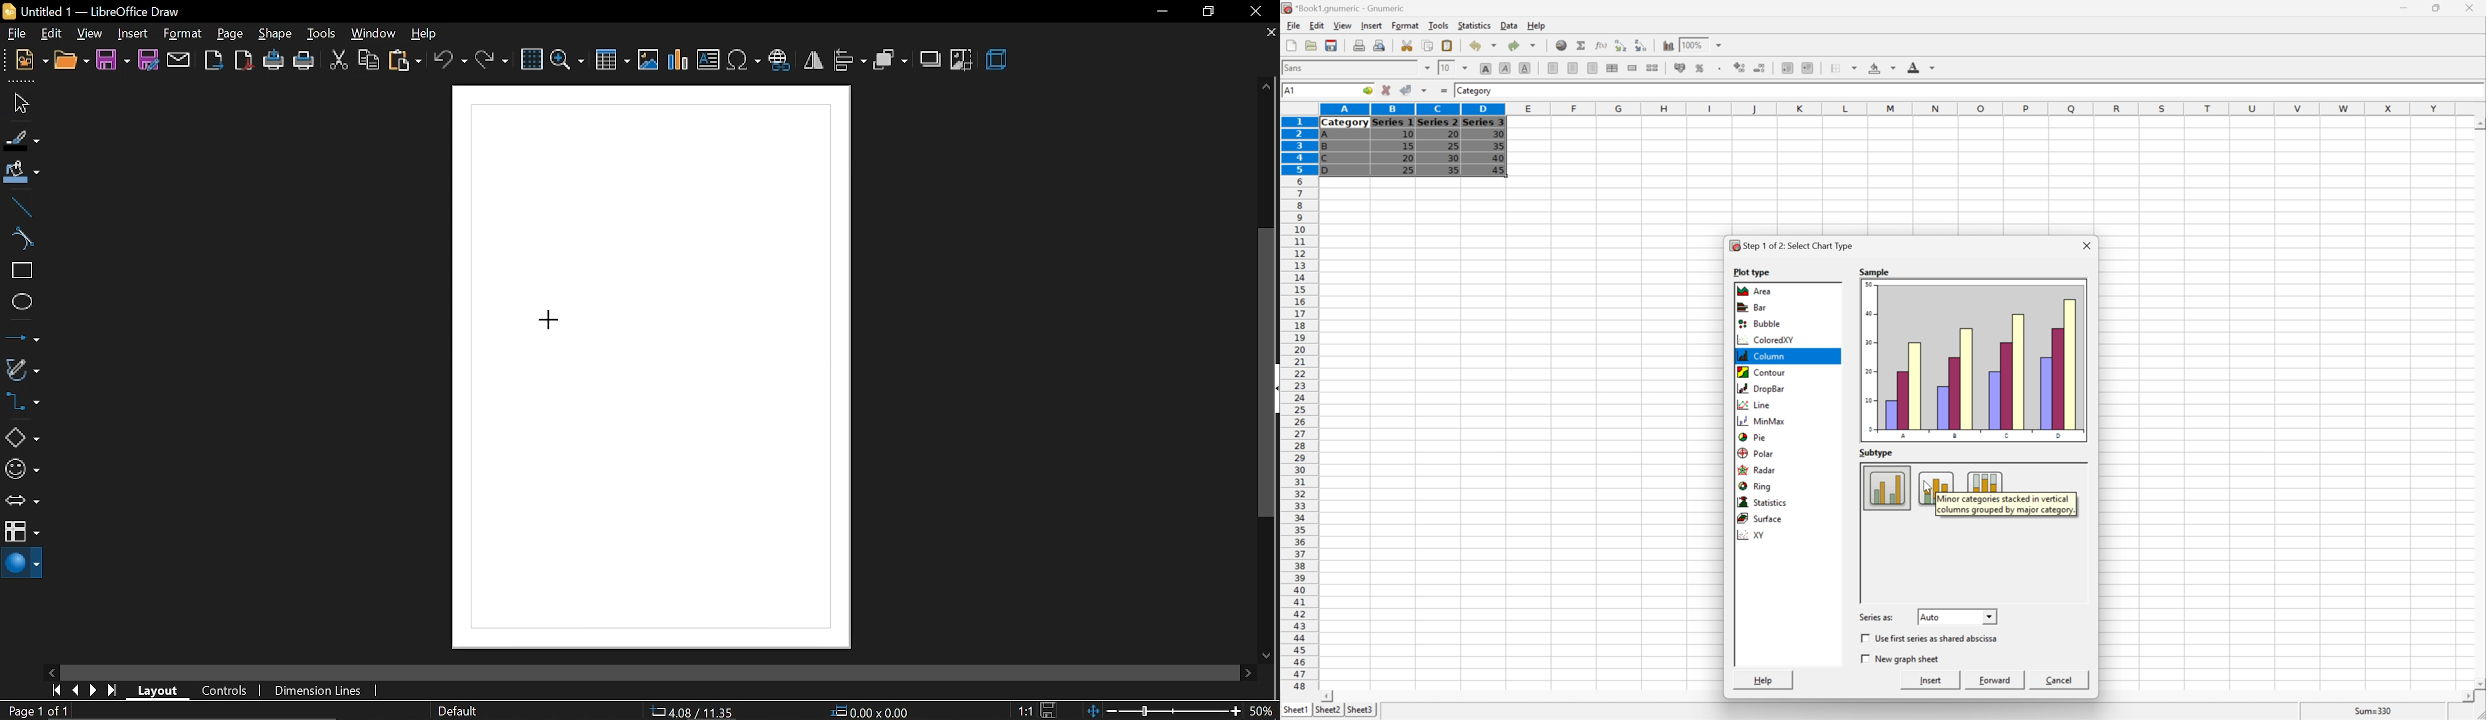 Image resolution: width=2492 pixels, height=728 pixels. Describe the element at coordinates (458, 711) in the screenshot. I see `page style` at that location.